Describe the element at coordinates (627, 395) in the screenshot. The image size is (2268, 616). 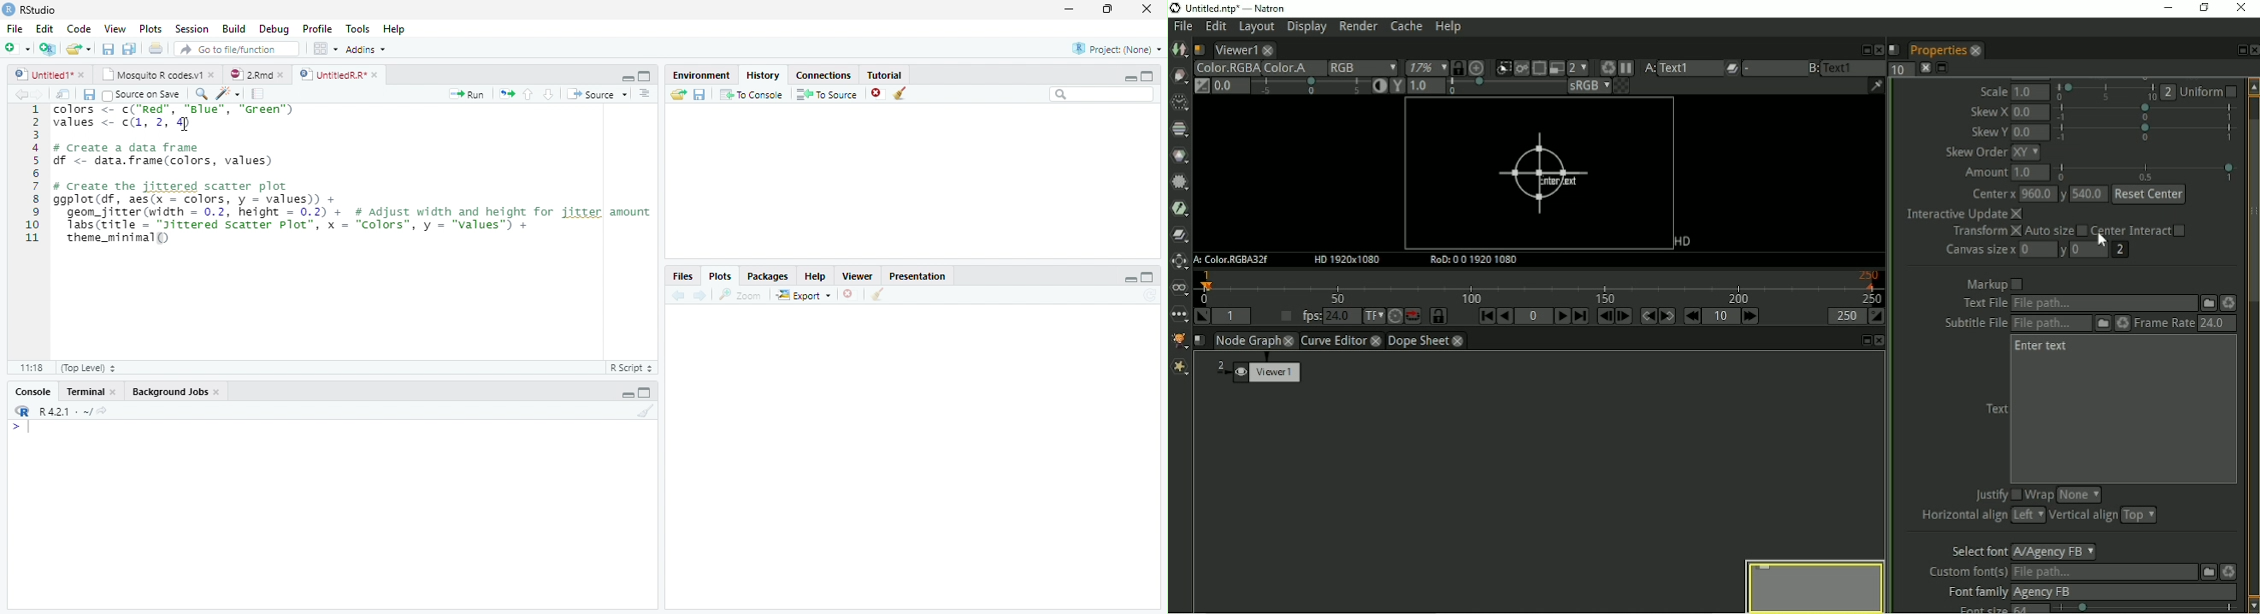
I see `Minimize` at that location.